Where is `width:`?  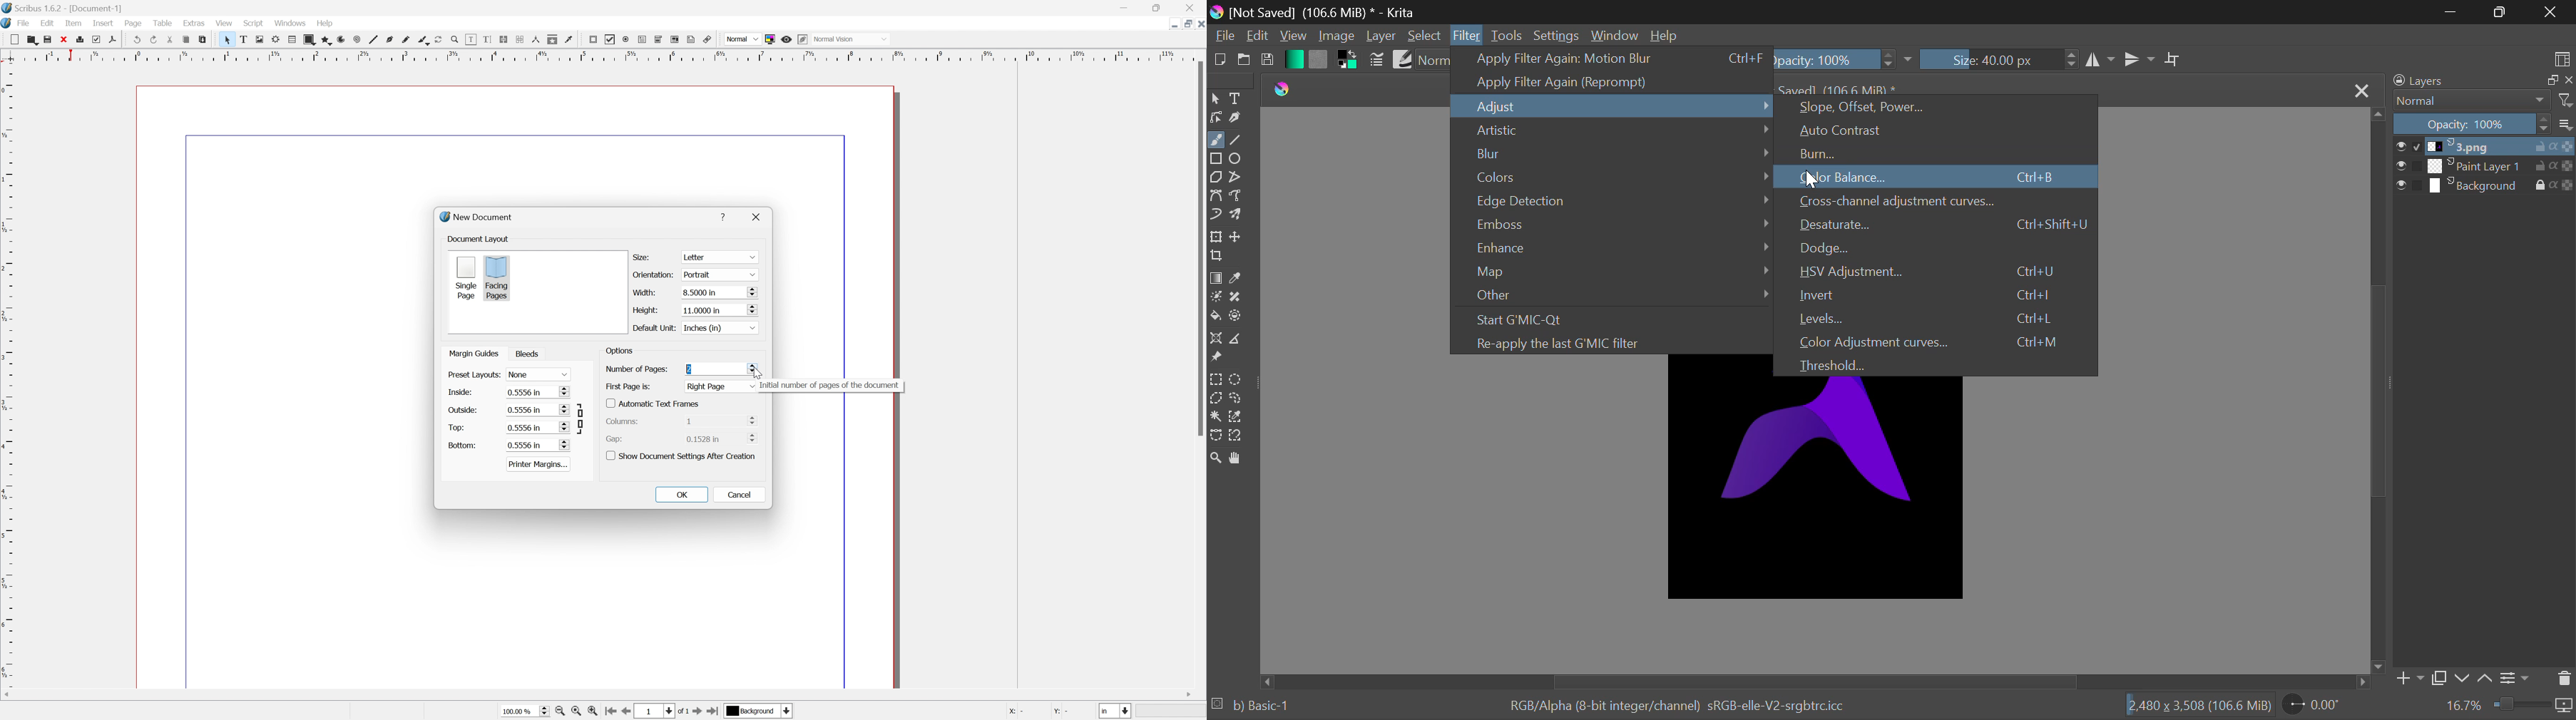
width: is located at coordinates (643, 292).